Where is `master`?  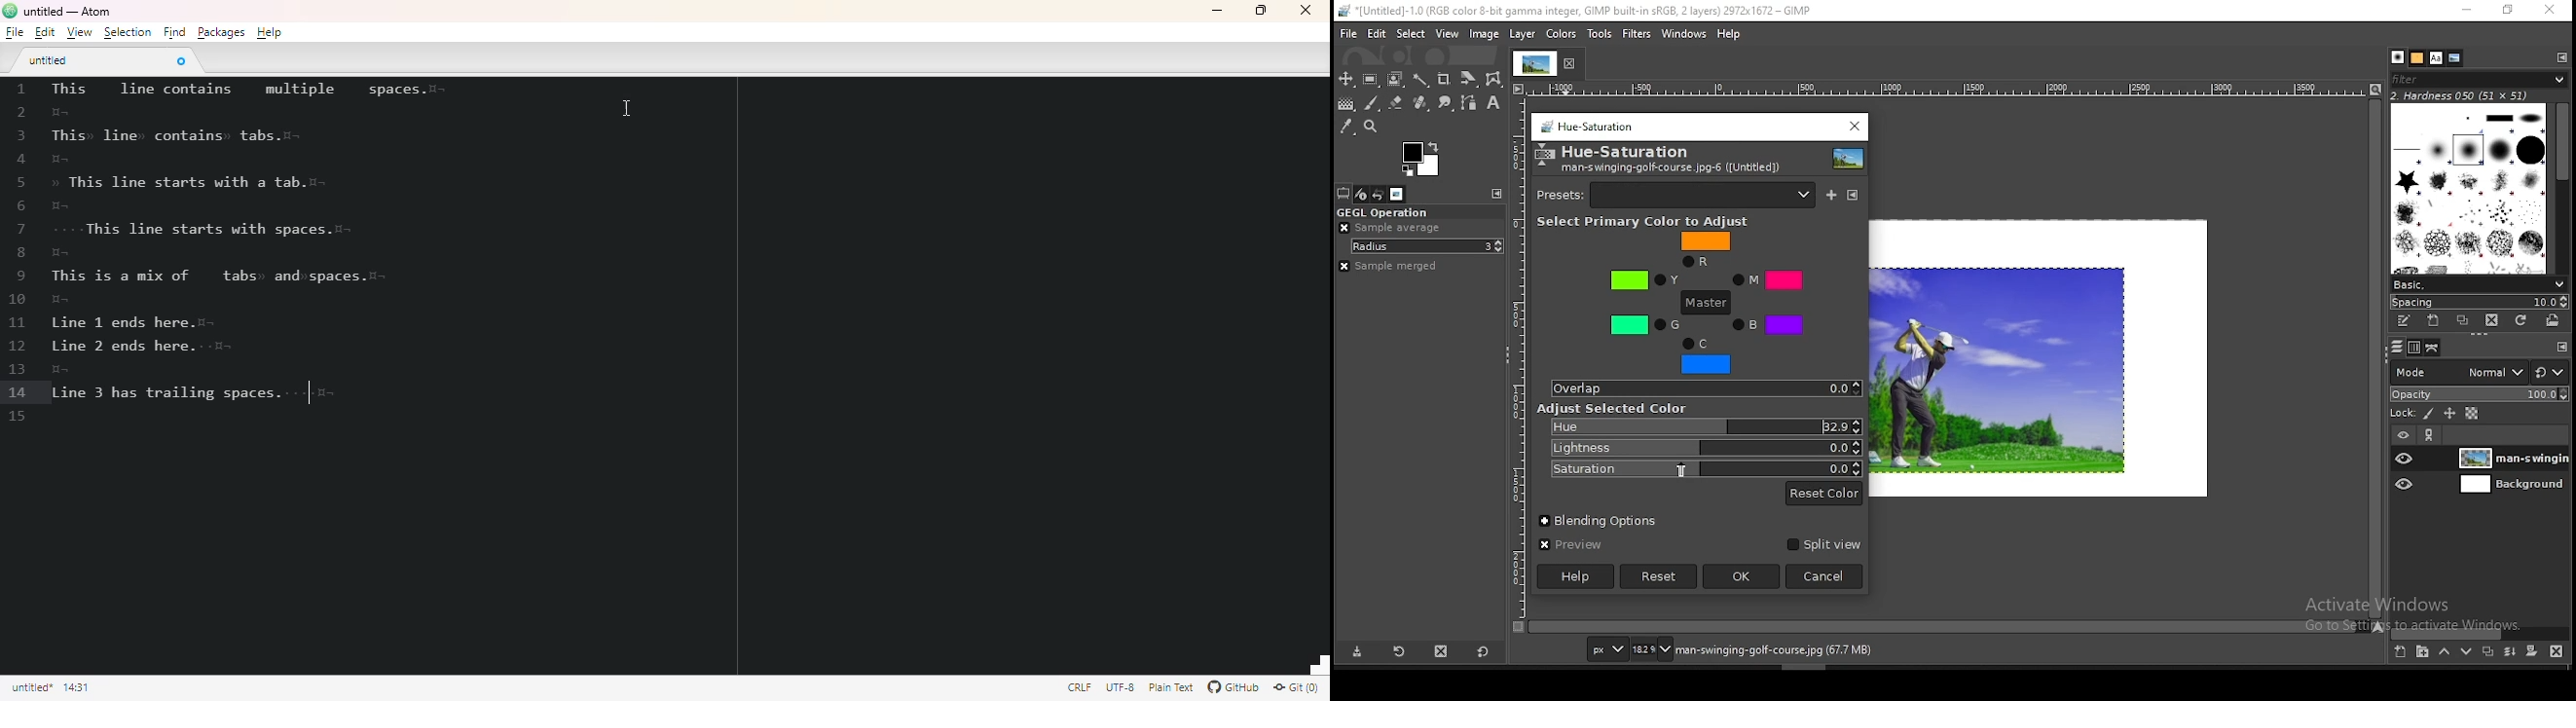 master is located at coordinates (1707, 303).